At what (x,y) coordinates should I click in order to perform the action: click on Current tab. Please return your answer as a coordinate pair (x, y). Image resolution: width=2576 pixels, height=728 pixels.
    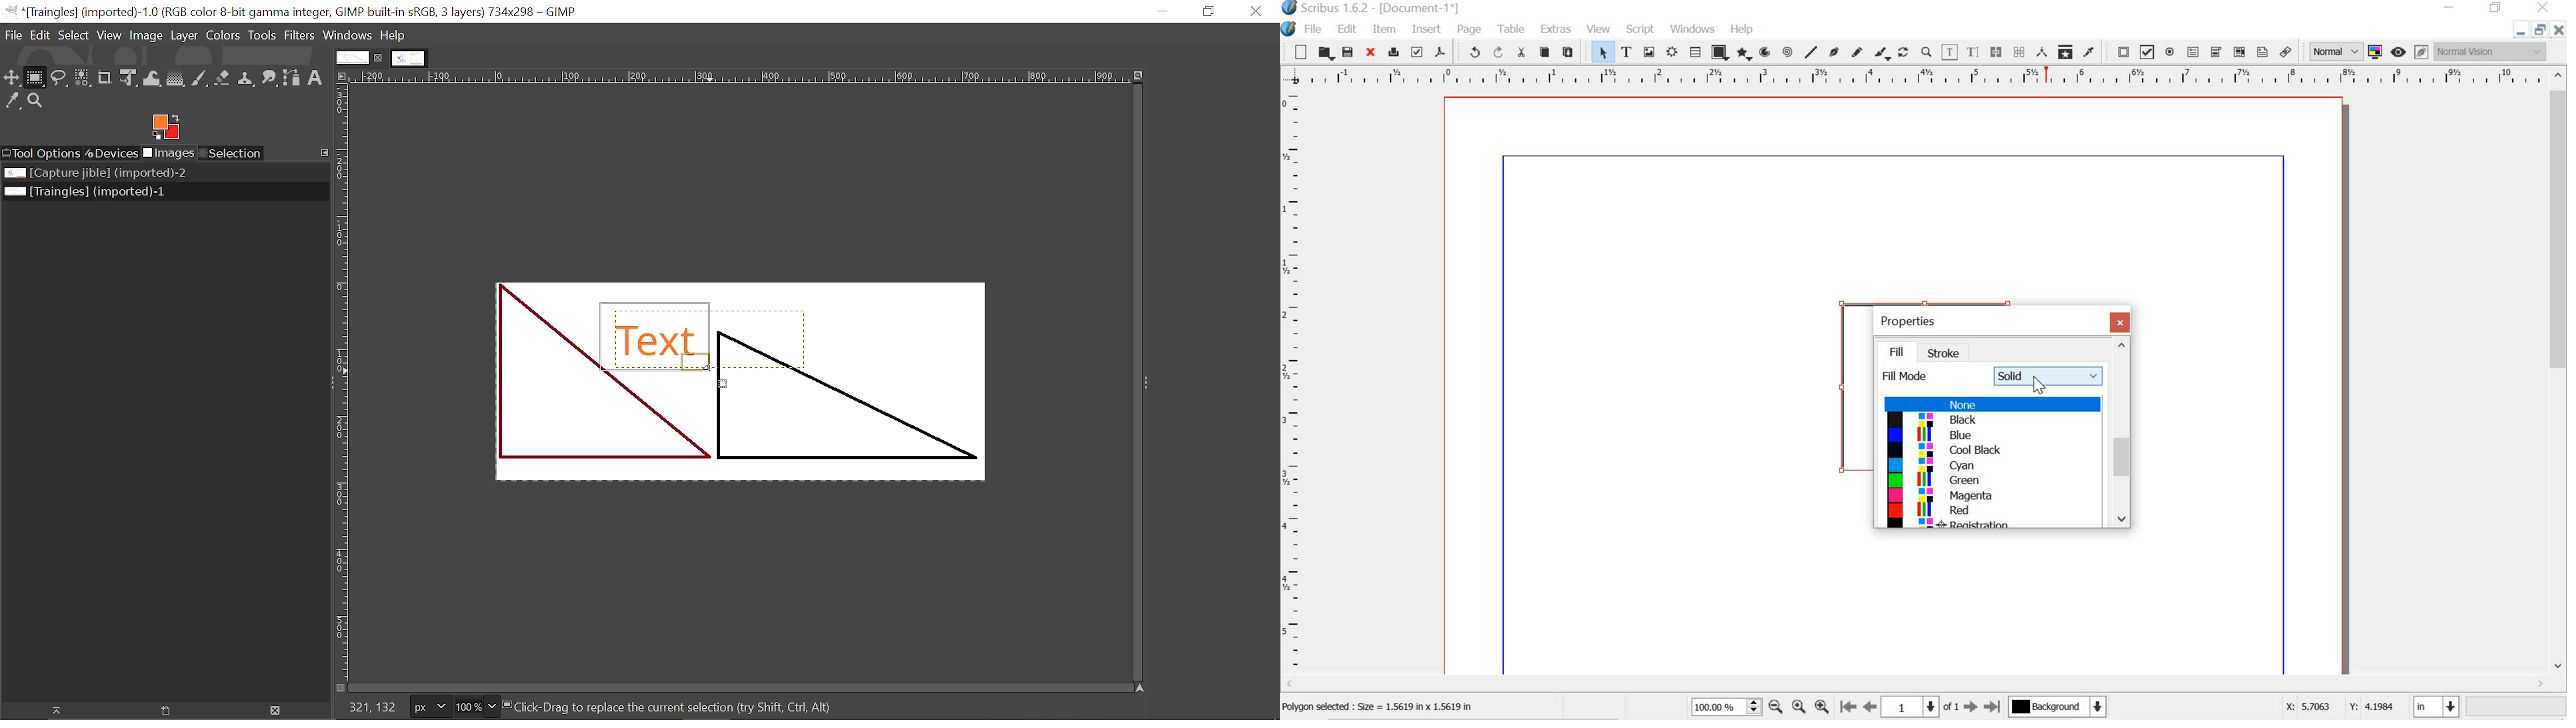
    Looking at the image, I should click on (351, 58).